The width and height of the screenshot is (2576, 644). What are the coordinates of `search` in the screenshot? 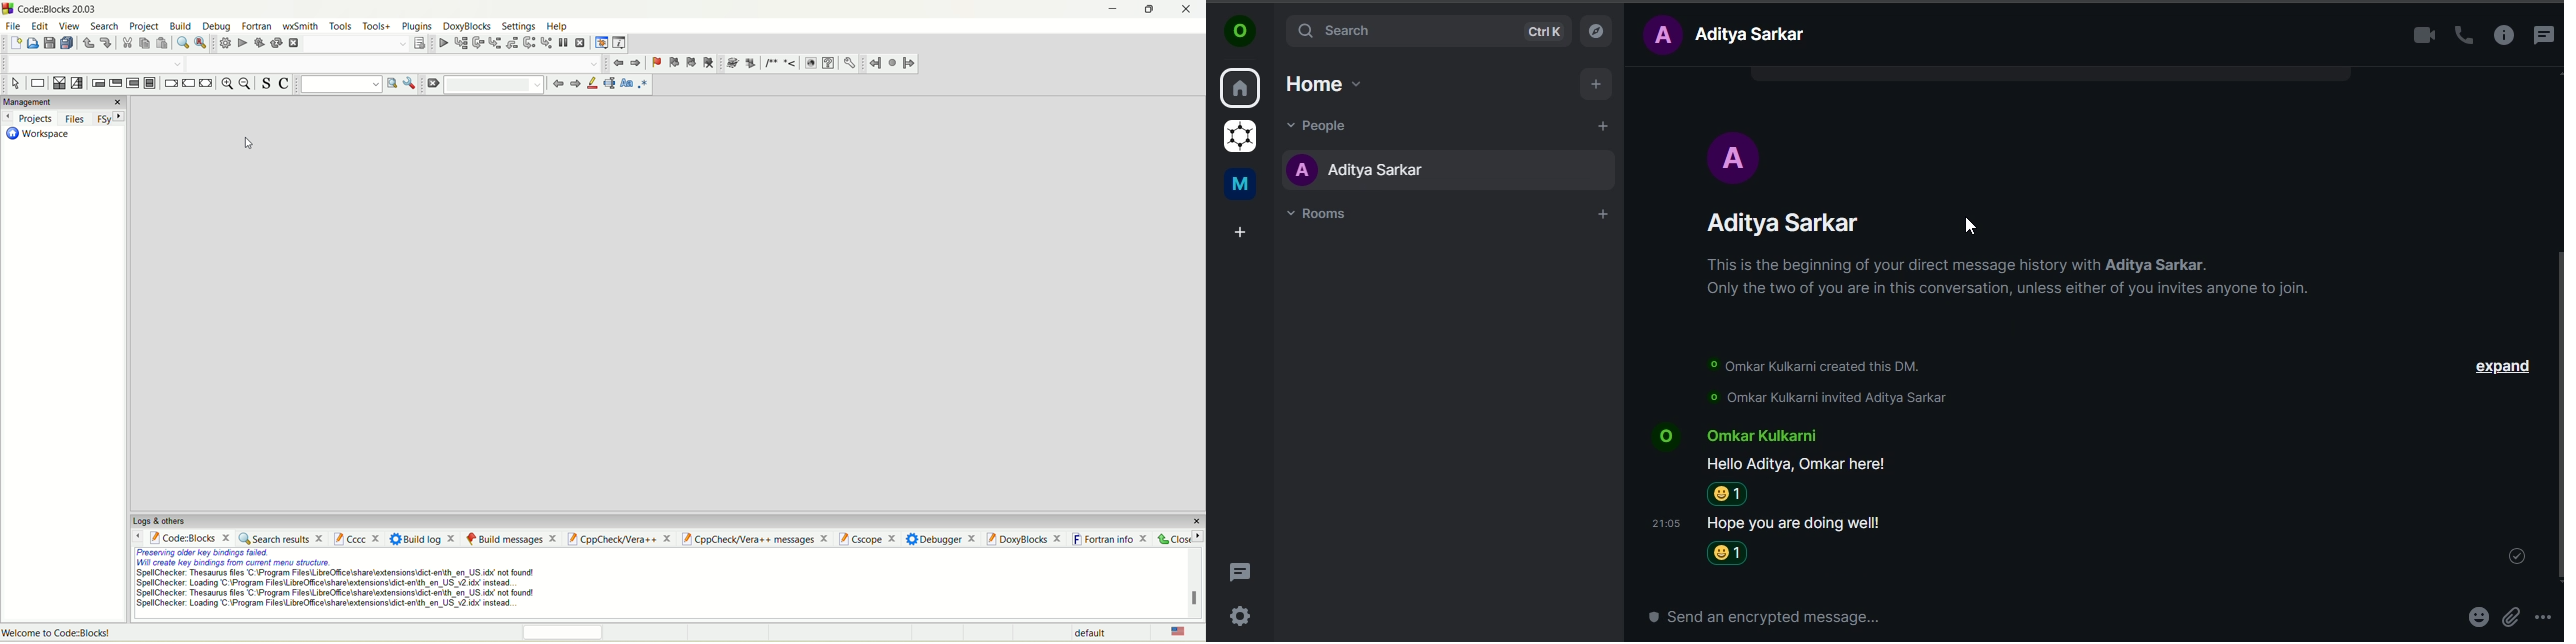 It's located at (1429, 32).